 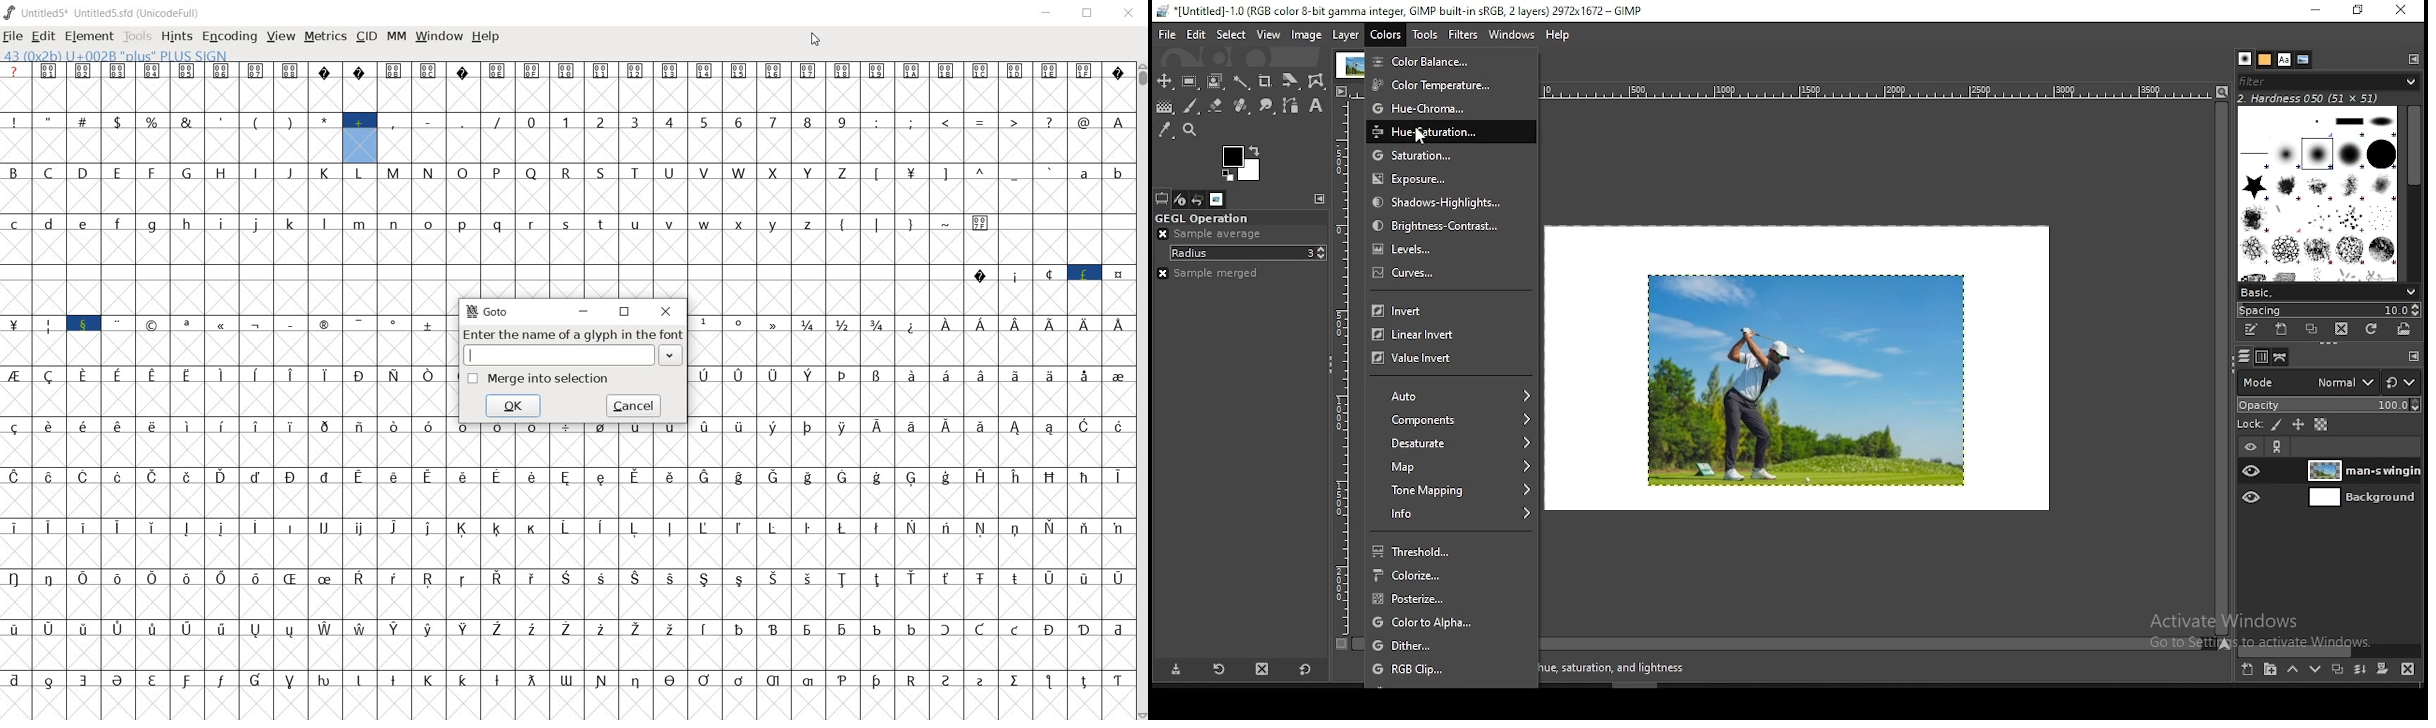 What do you see at coordinates (626, 313) in the screenshot?
I see `restore down` at bounding box center [626, 313].